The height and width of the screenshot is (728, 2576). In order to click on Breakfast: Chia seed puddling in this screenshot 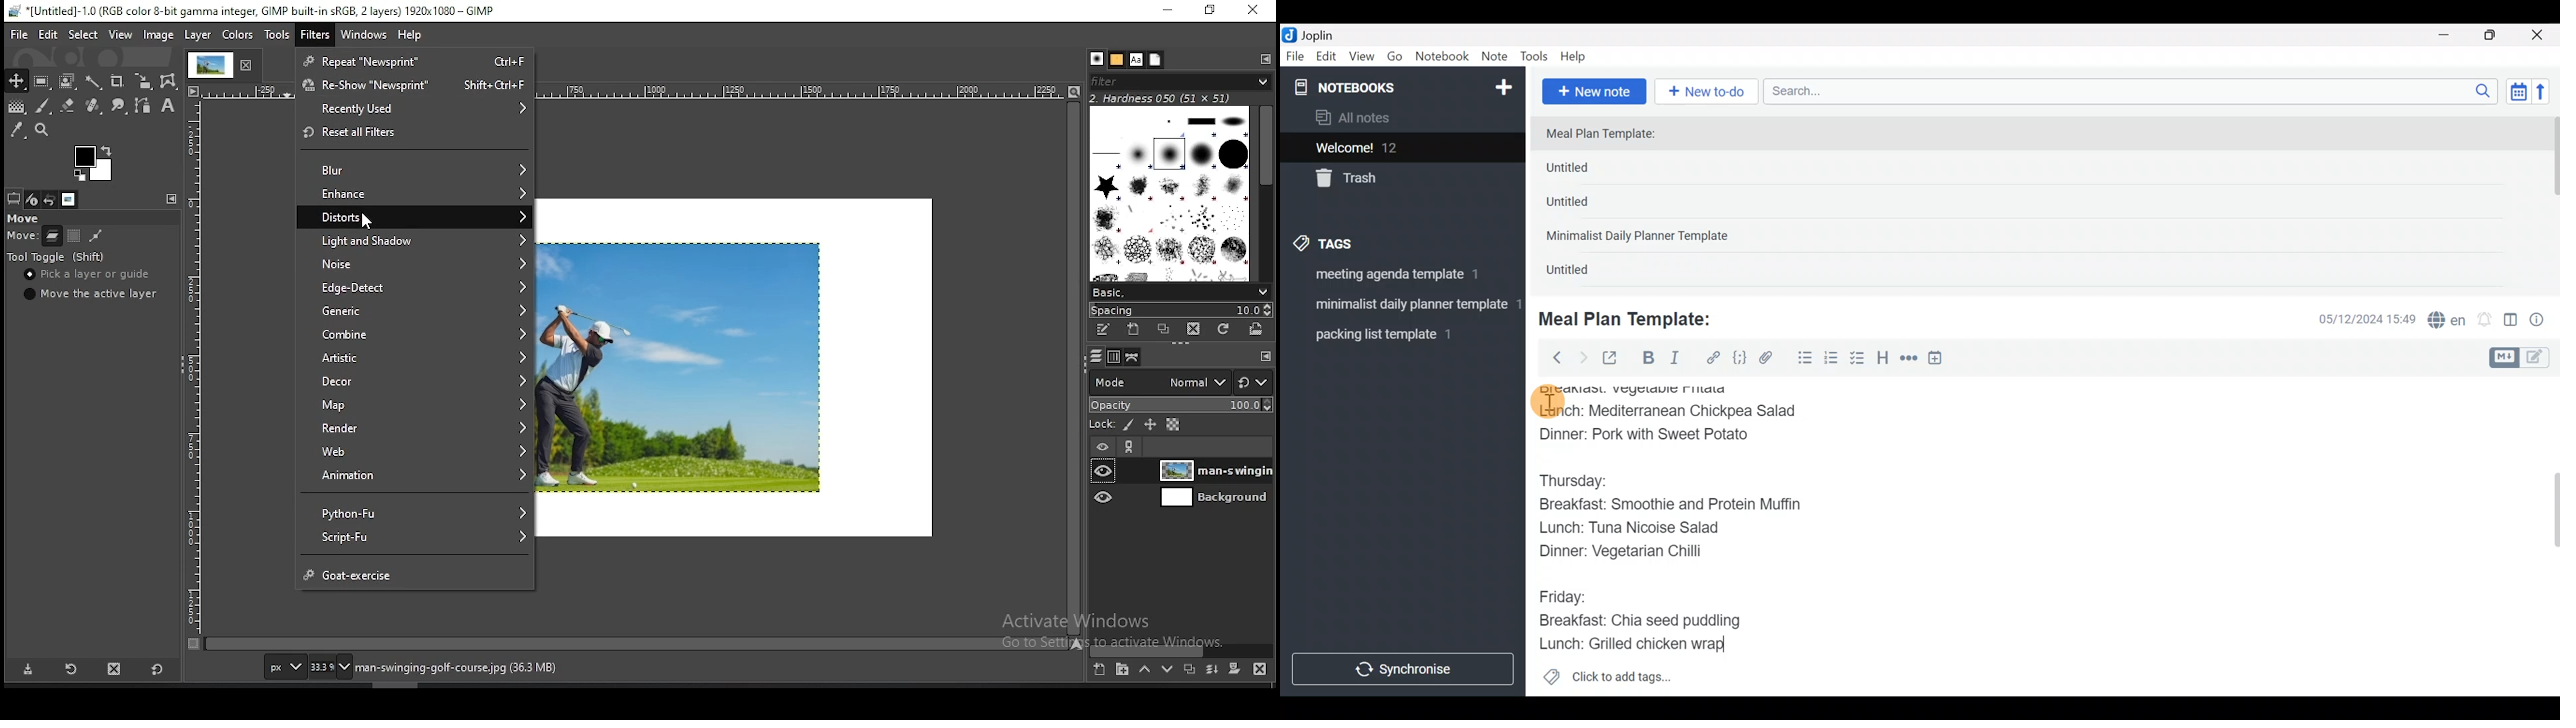, I will do `click(1647, 620)`.